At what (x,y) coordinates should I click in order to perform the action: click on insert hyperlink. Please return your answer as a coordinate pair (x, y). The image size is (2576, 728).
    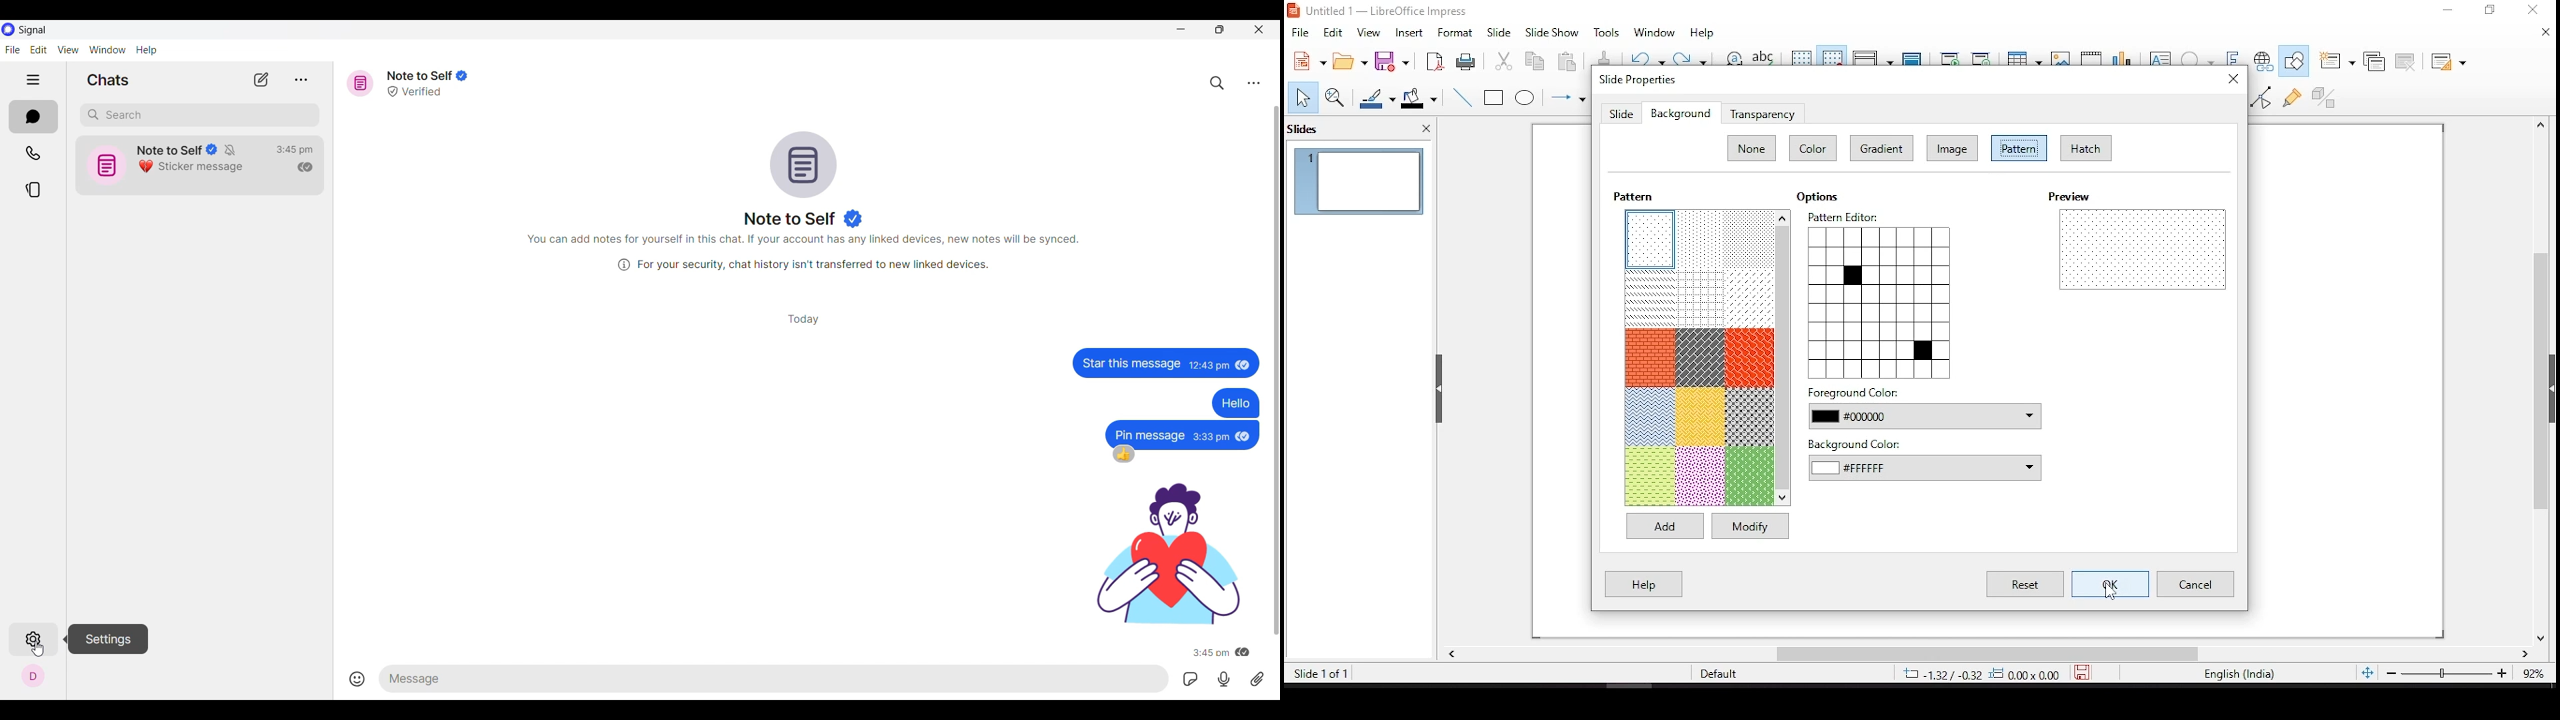
    Looking at the image, I should click on (2264, 60).